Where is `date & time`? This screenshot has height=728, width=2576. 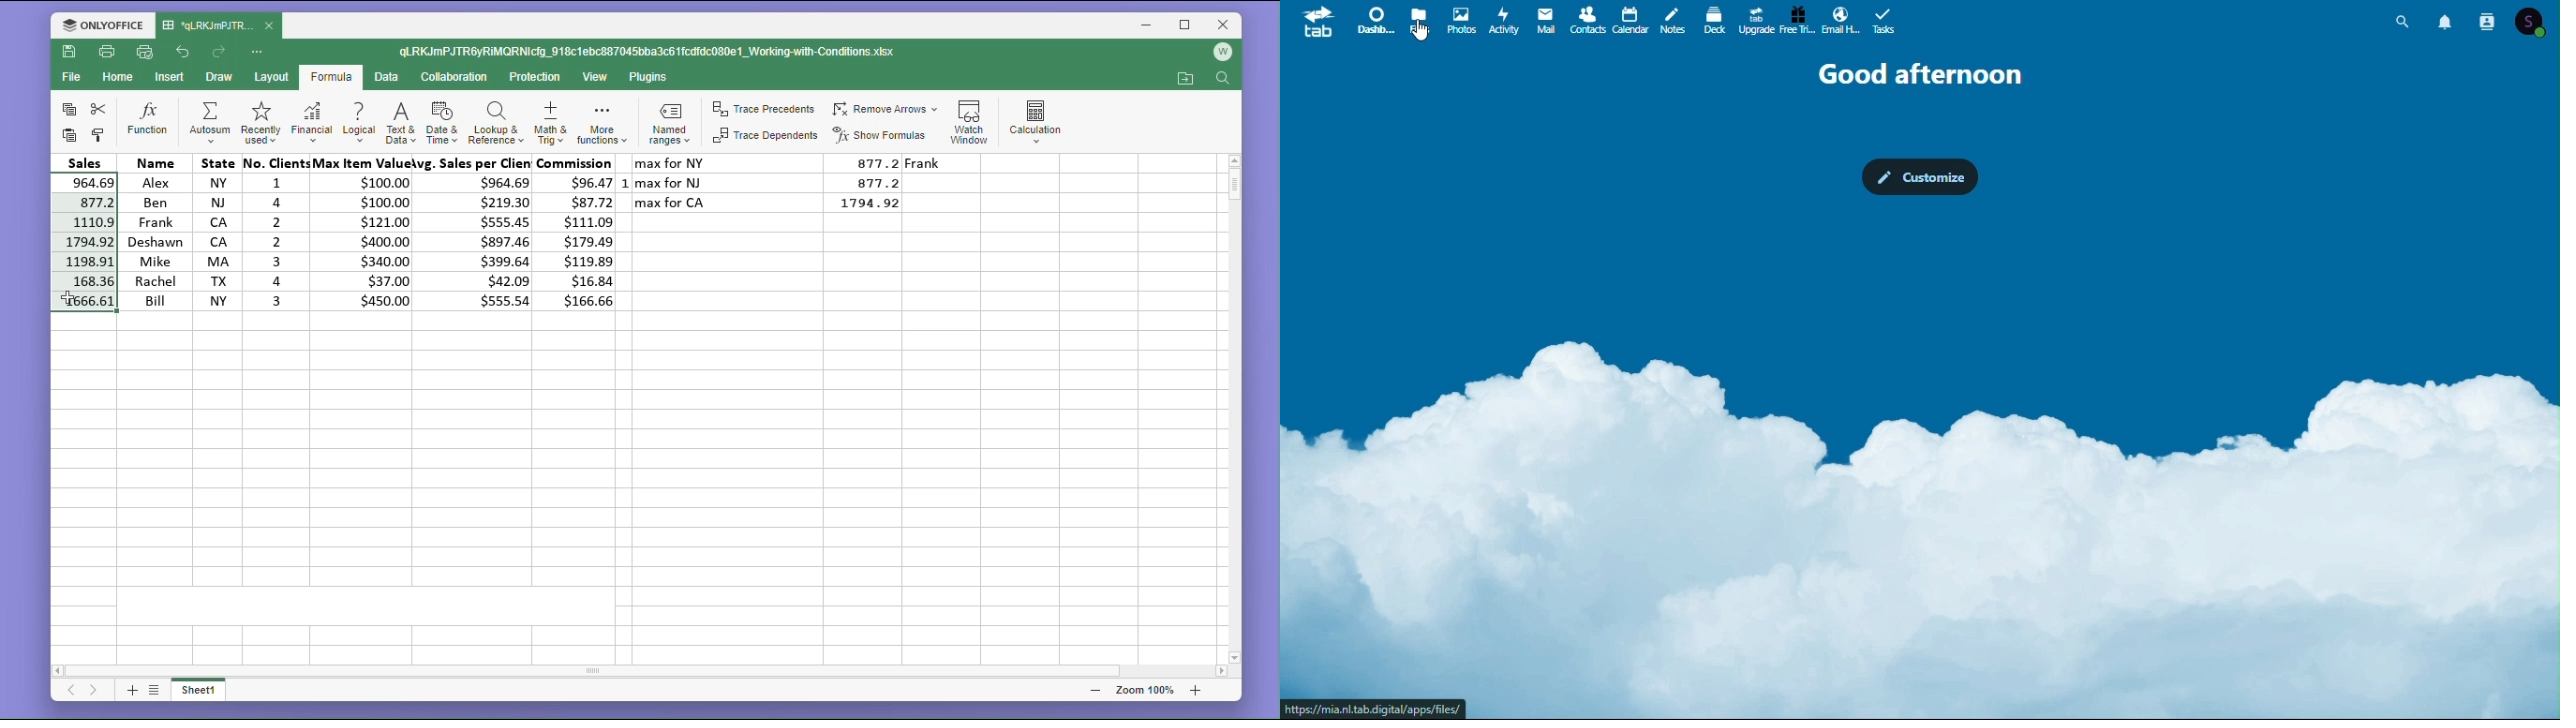 date & time is located at coordinates (443, 124).